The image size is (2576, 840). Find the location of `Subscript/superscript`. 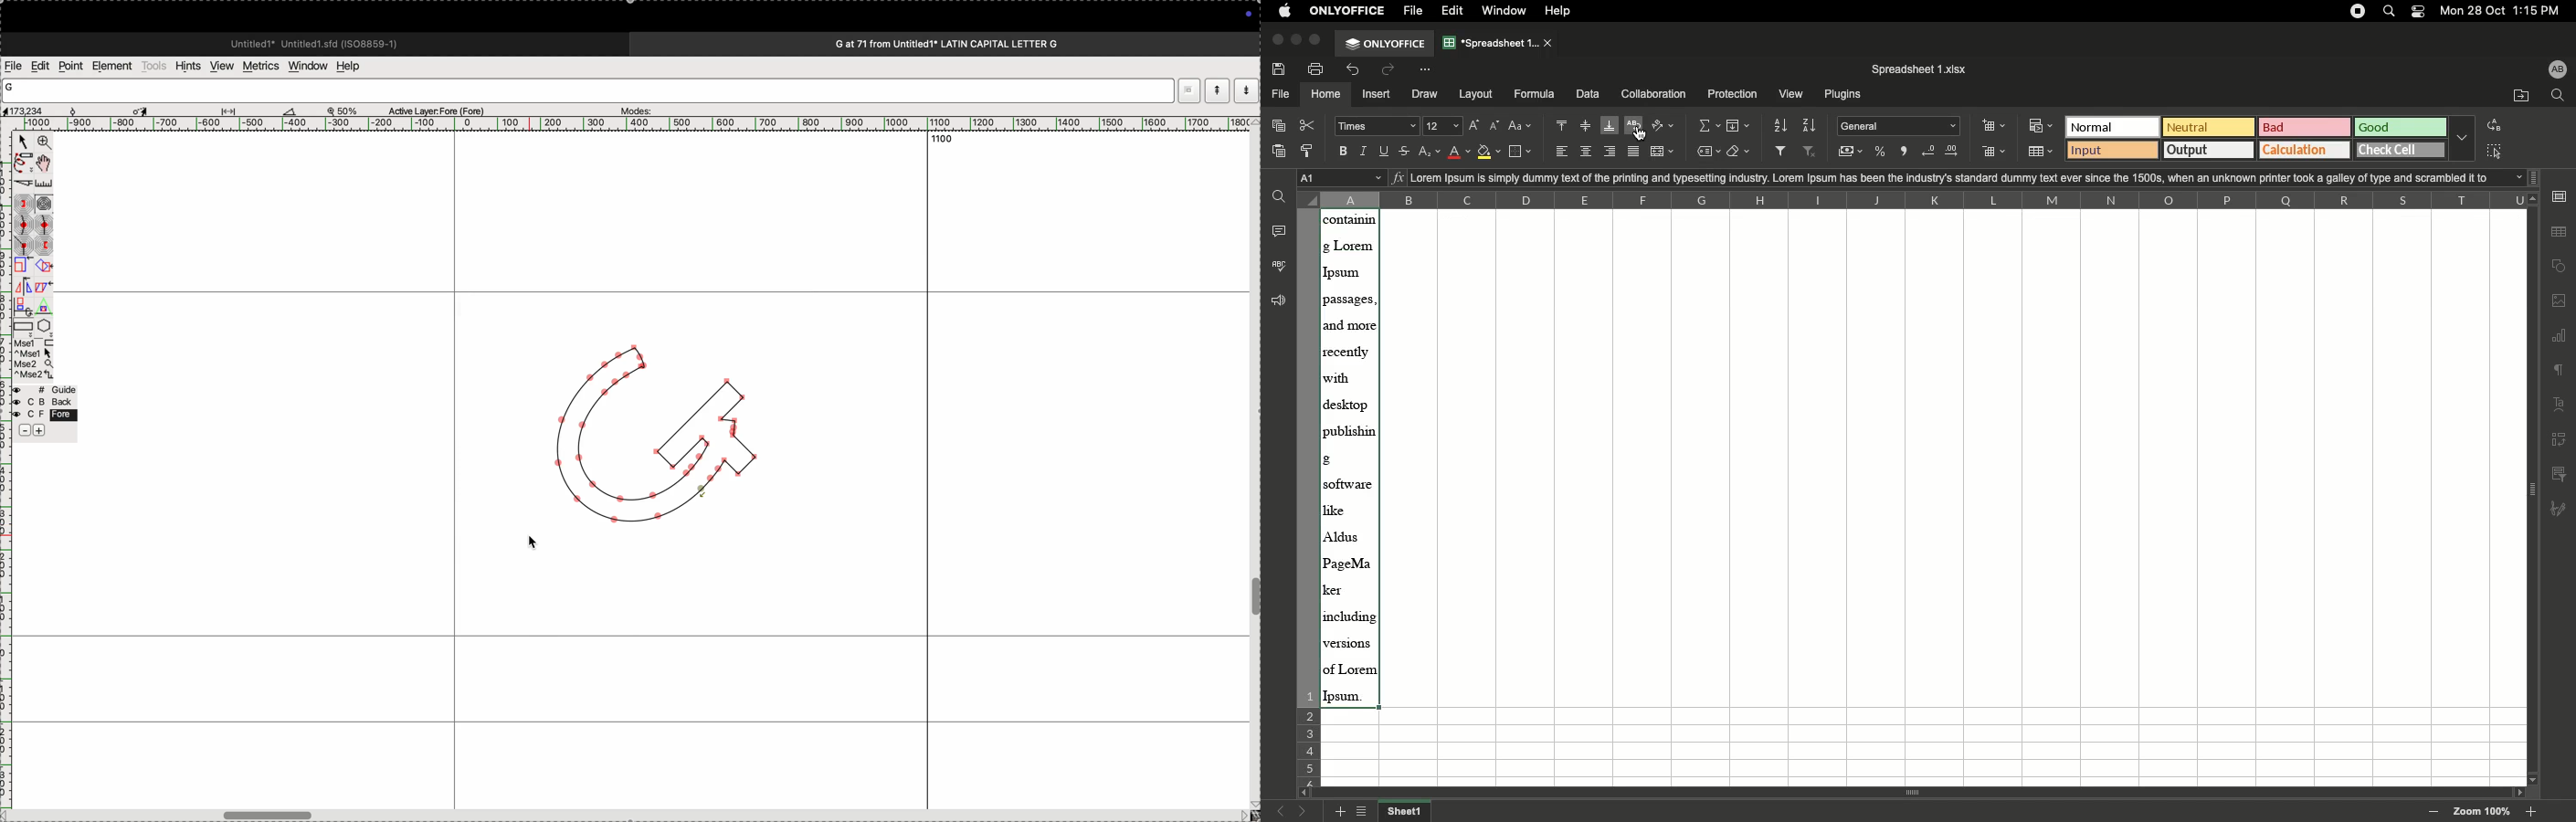

Subscript/superscript is located at coordinates (1431, 153).